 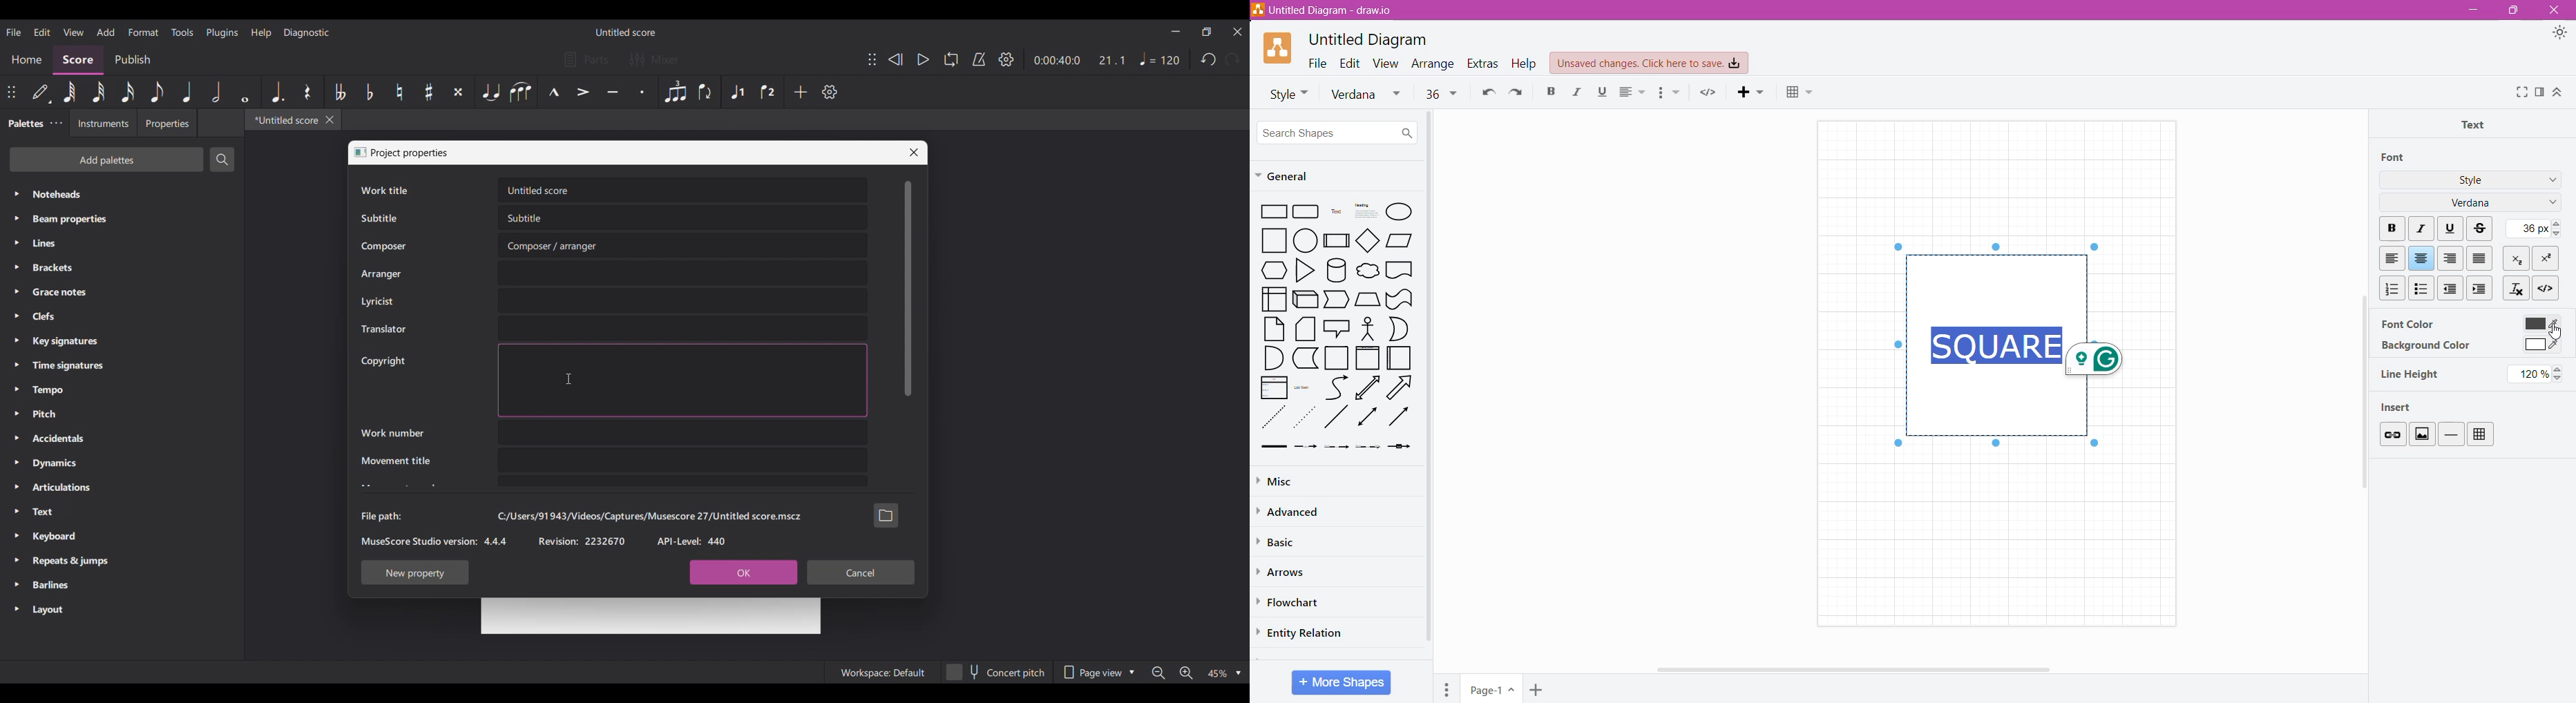 What do you see at coordinates (1308, 211) in the screenshot?
I see `Rectangle grid` at bounding box center [1308, 211].